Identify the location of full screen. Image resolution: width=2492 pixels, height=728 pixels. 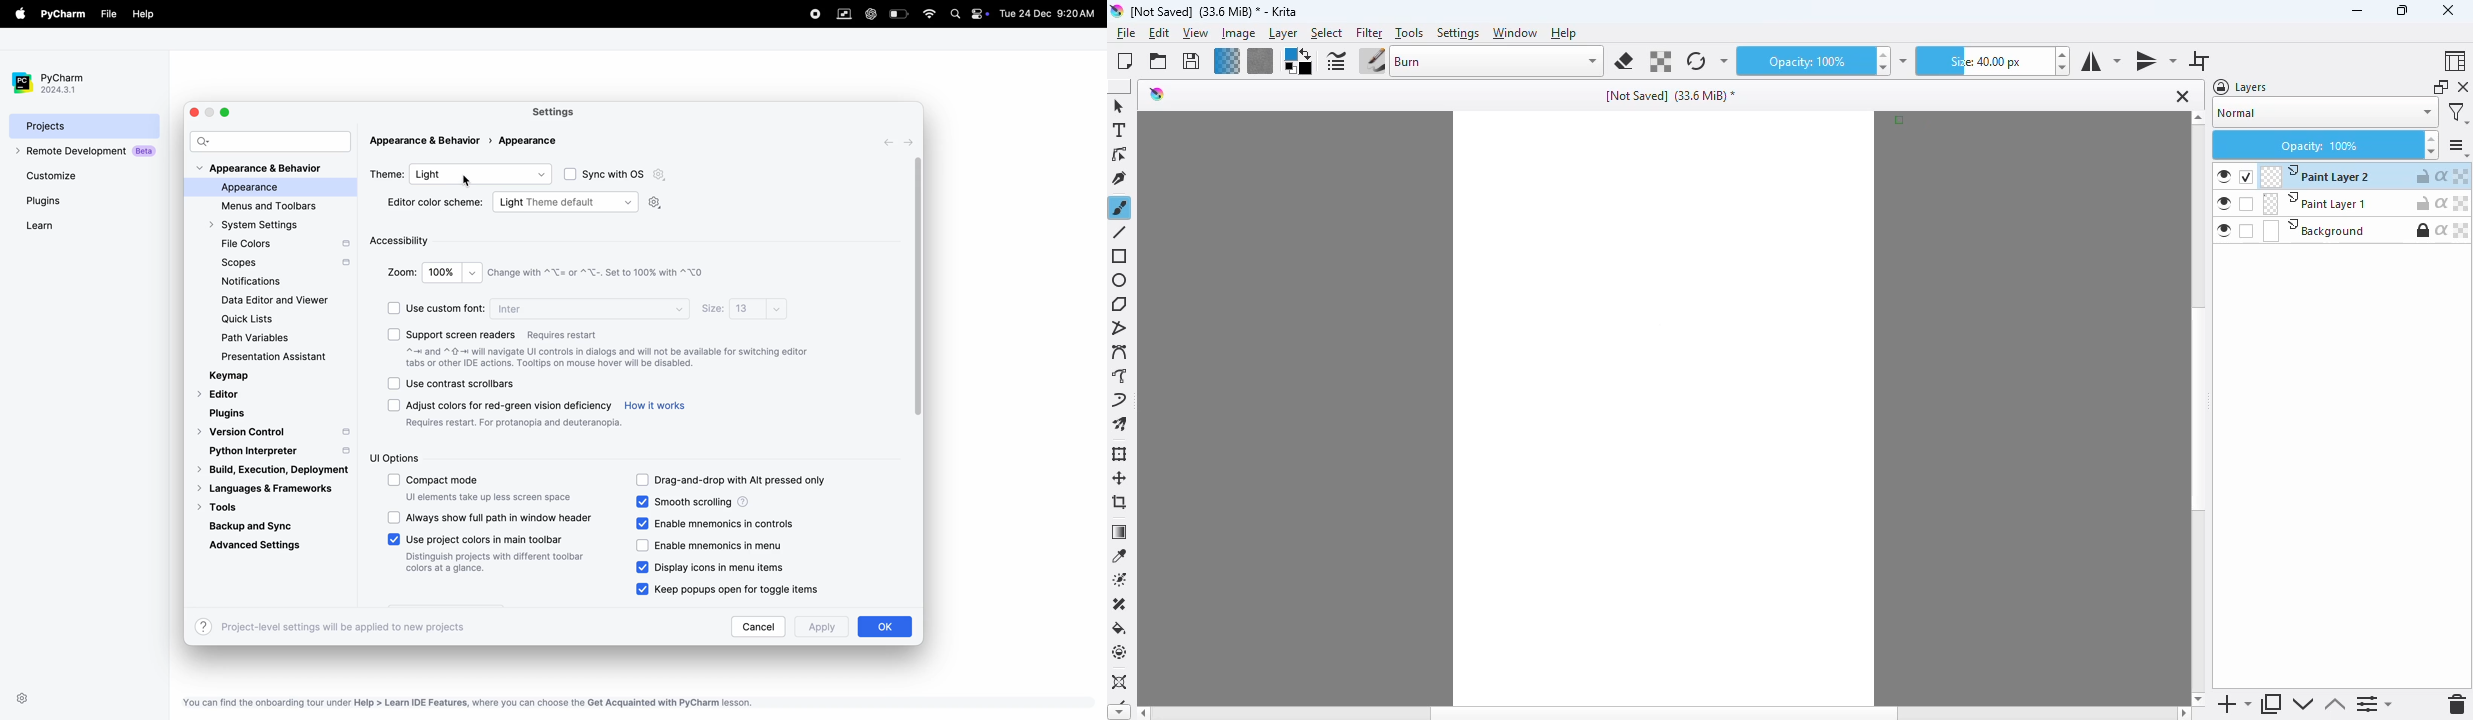
(227, 111).